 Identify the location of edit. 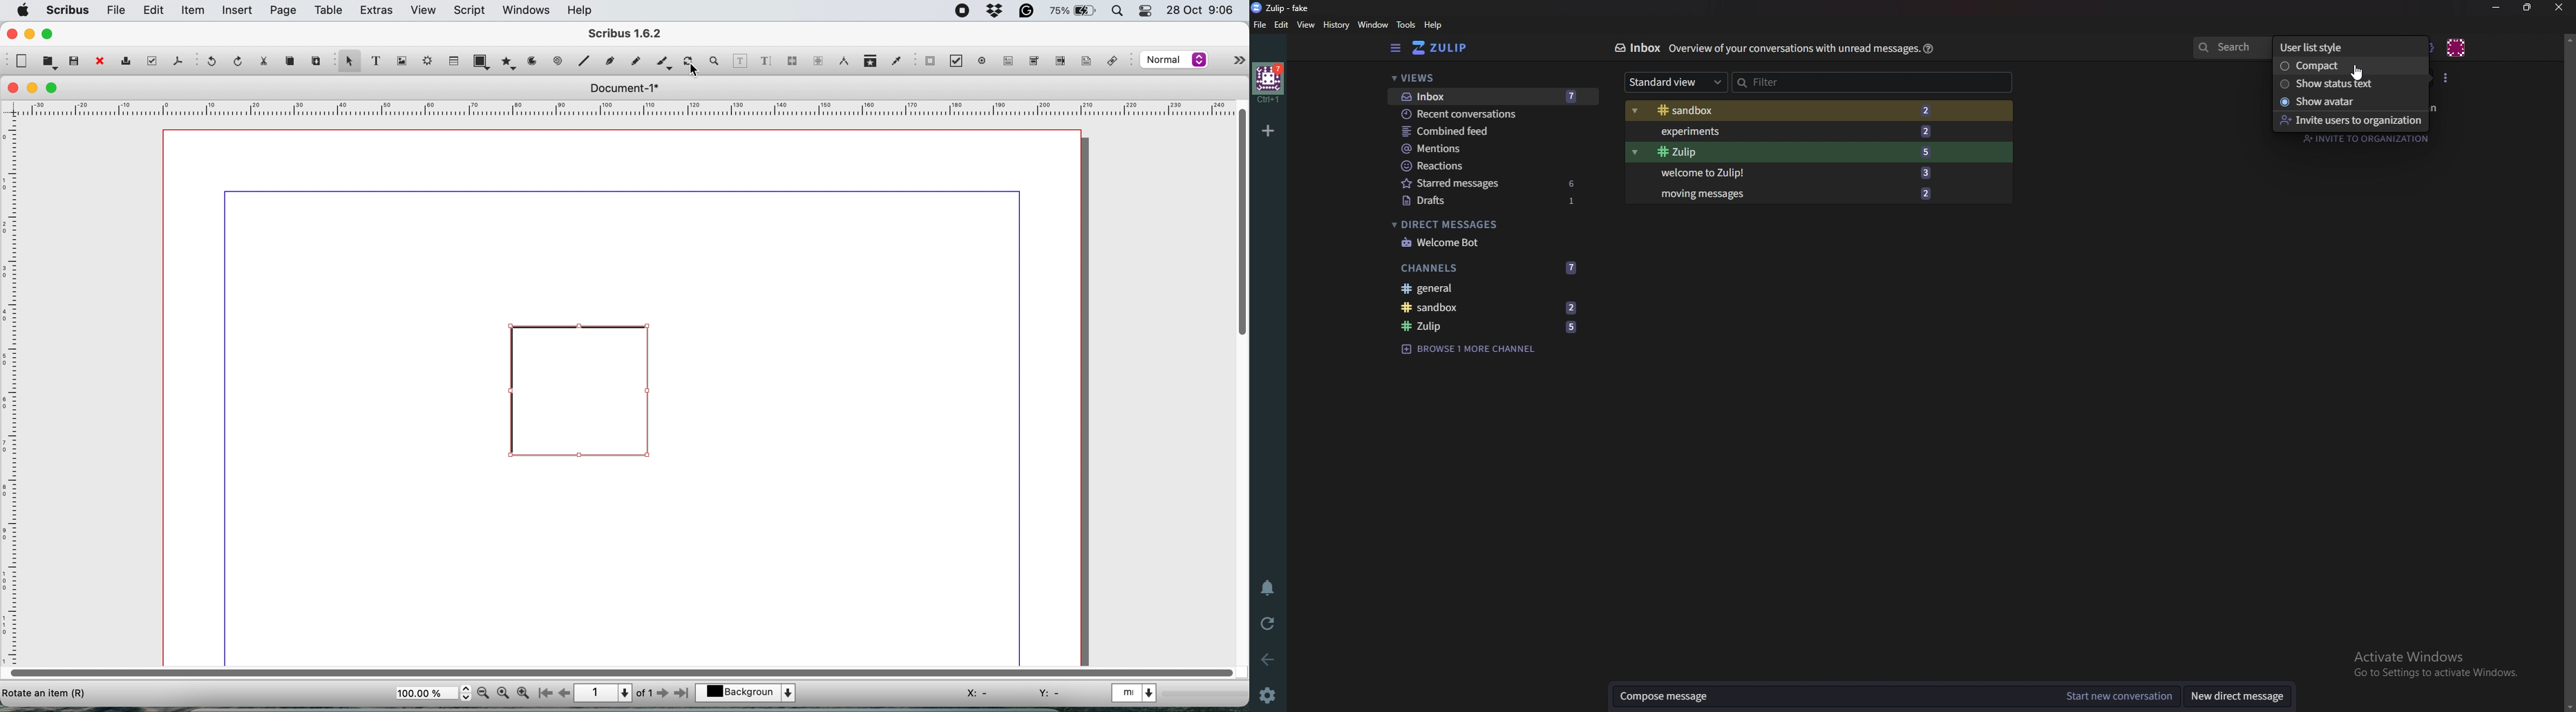
(155, 11).